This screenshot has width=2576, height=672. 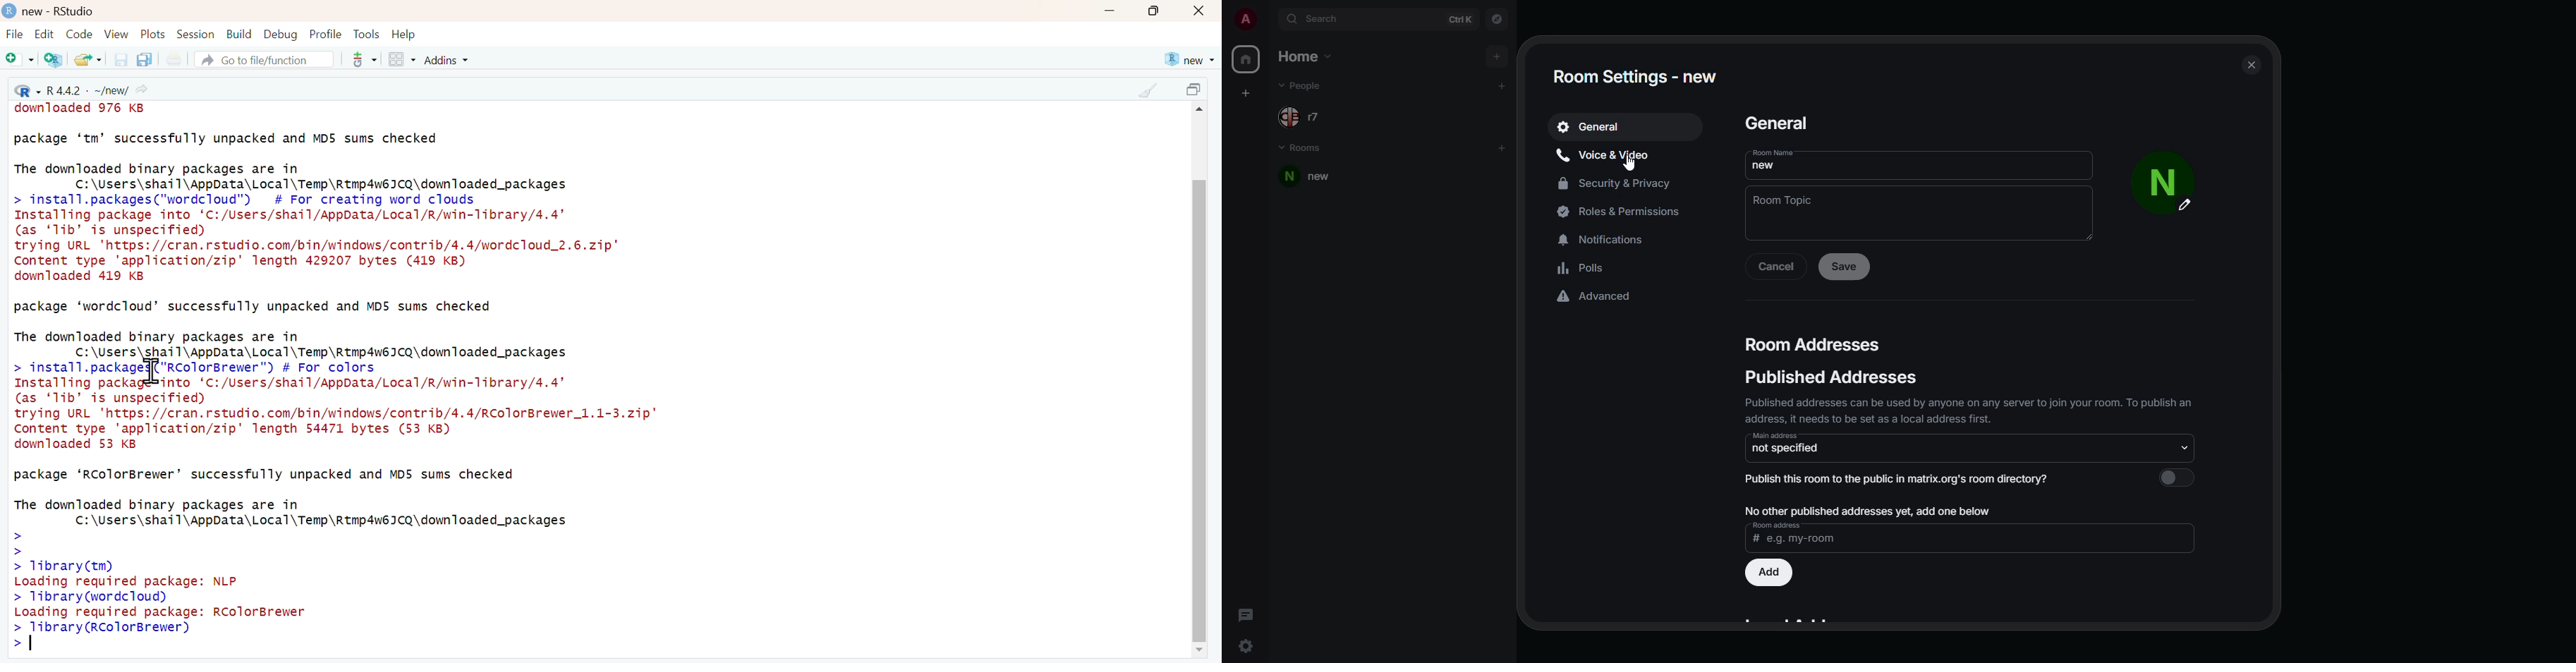 What do you see at coordinates (404, 34) in the screenshot?
I see `Help` at bounding box center [404, 34].